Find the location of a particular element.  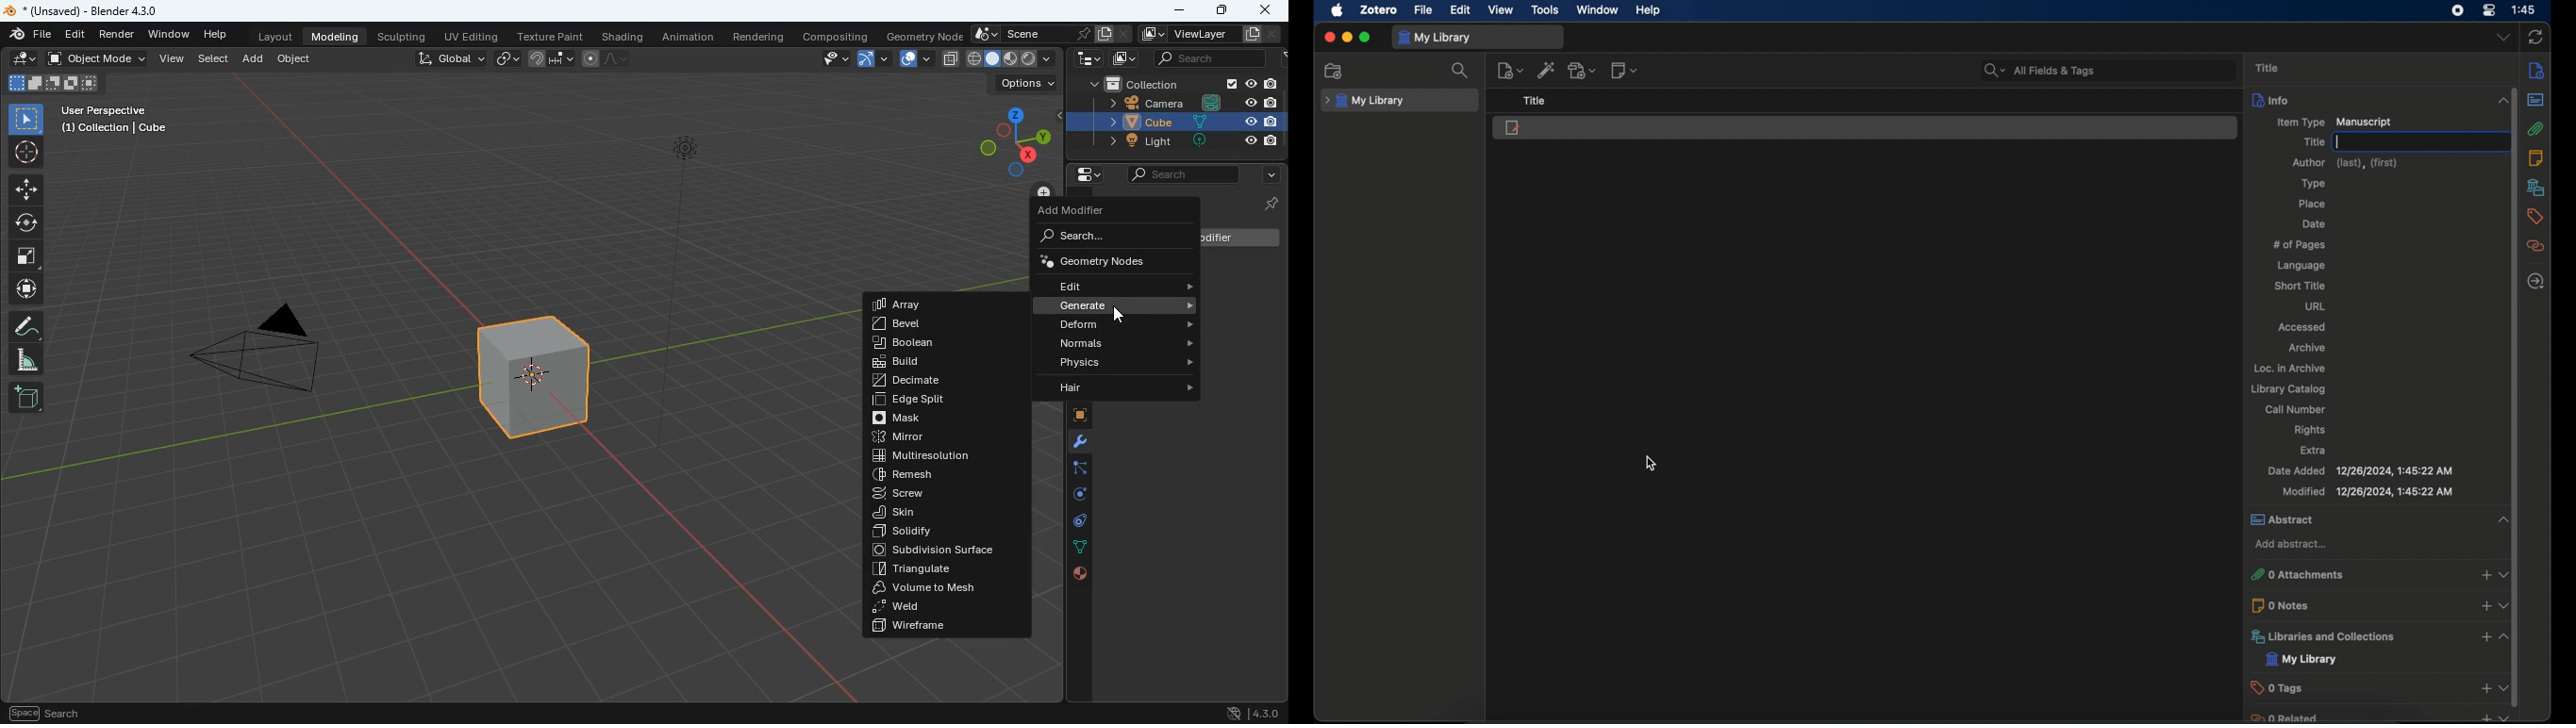

search is located at coordinates (1461, 70).